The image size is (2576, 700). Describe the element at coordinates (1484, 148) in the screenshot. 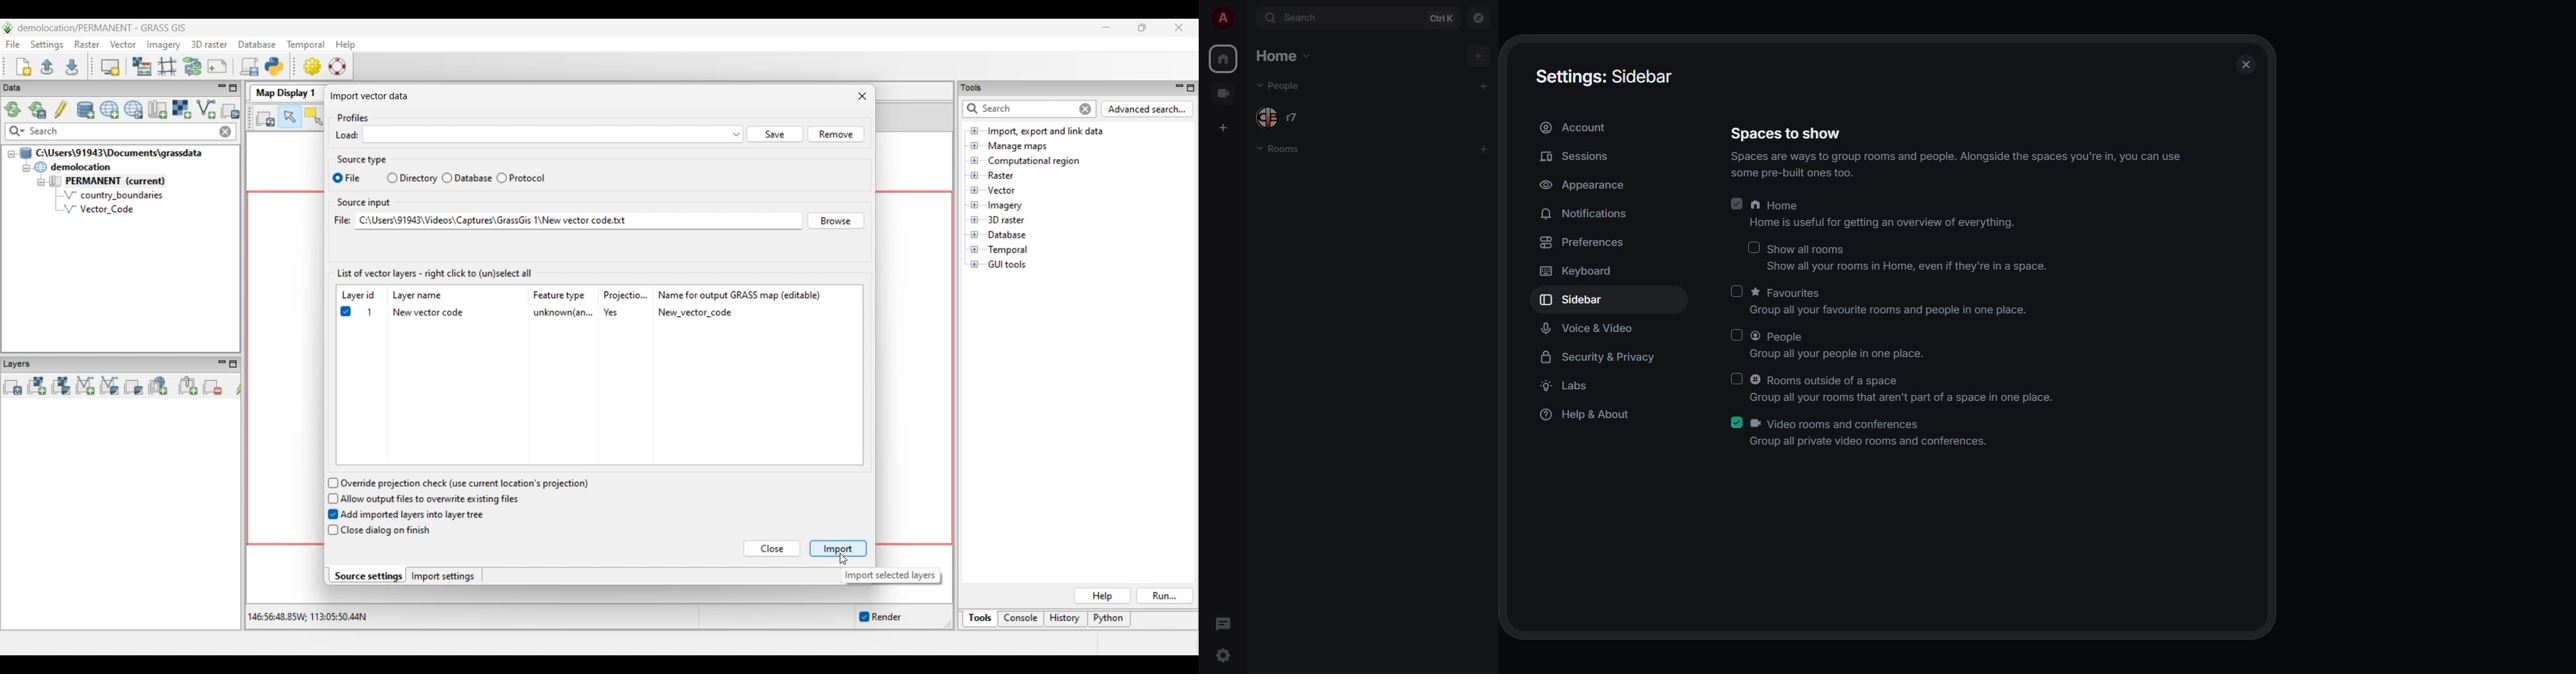

I see `add` at that location.